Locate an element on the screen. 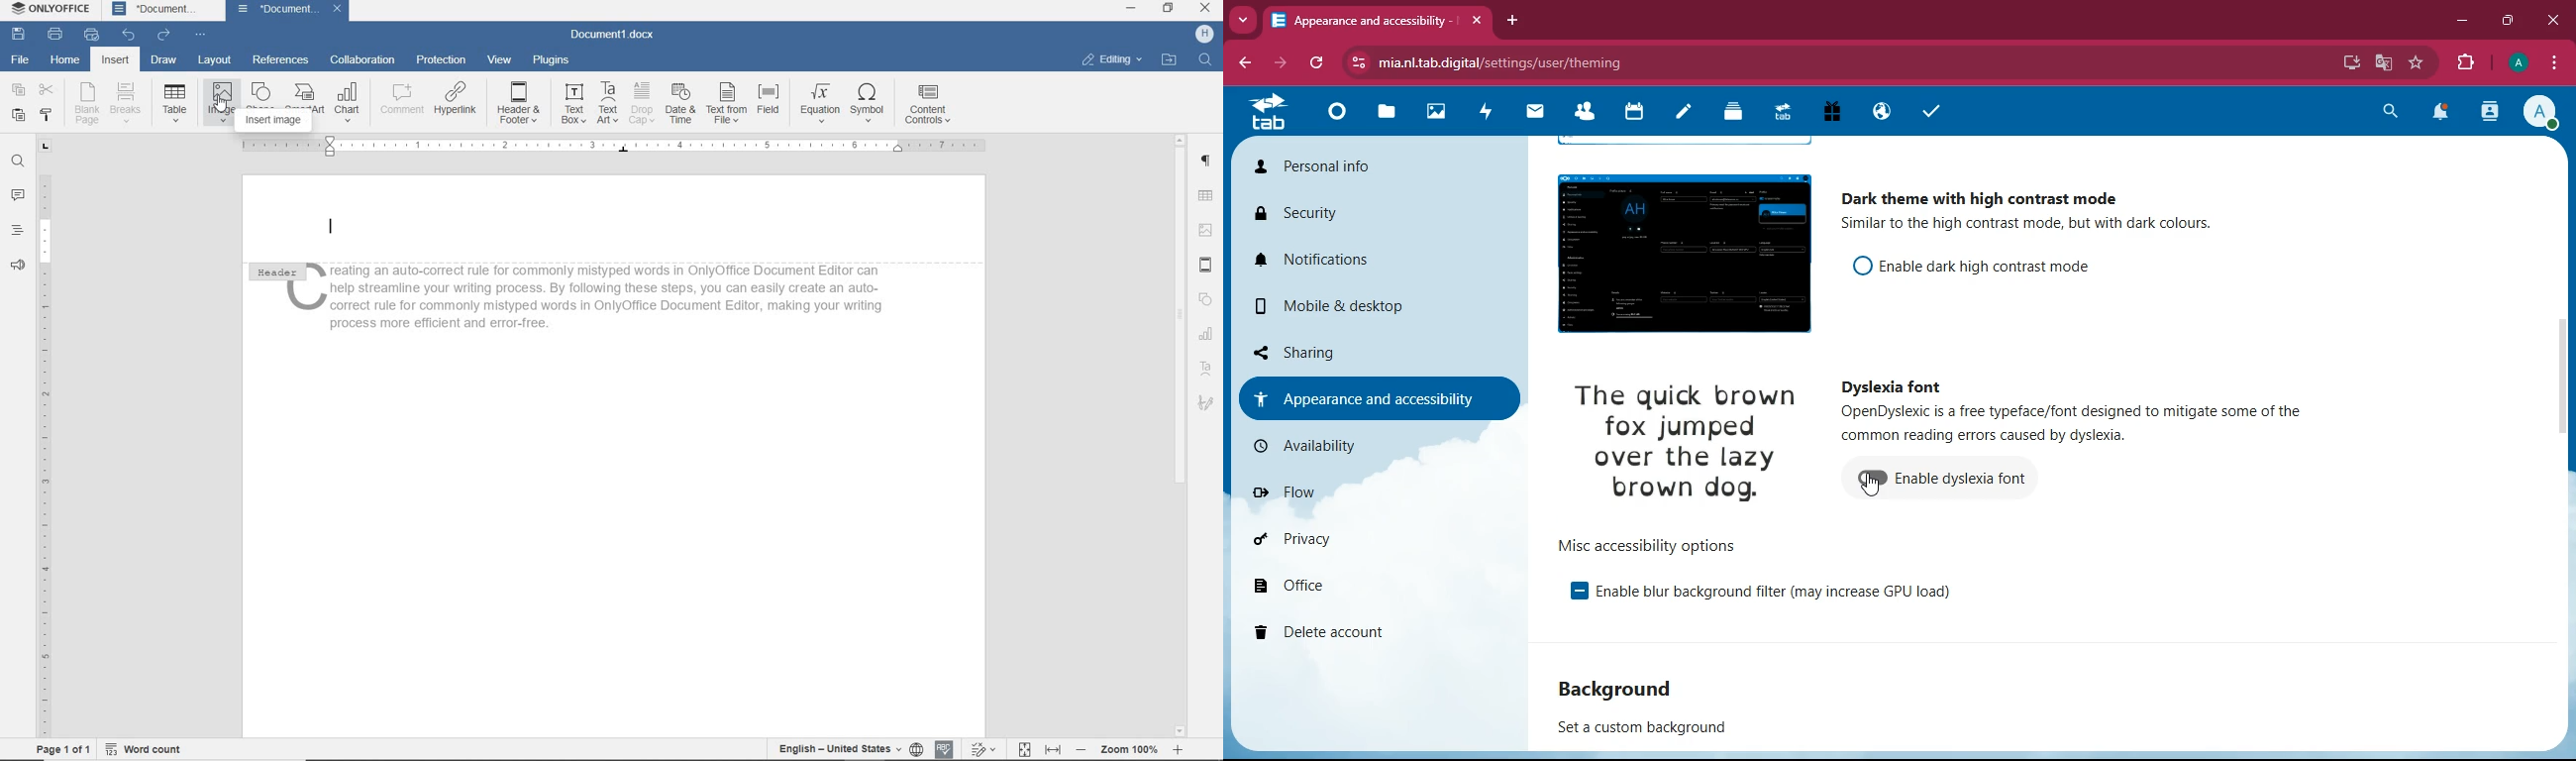 The image size is (2576, 784). TEXT FROM FILE is located at coordinates (726, 106).